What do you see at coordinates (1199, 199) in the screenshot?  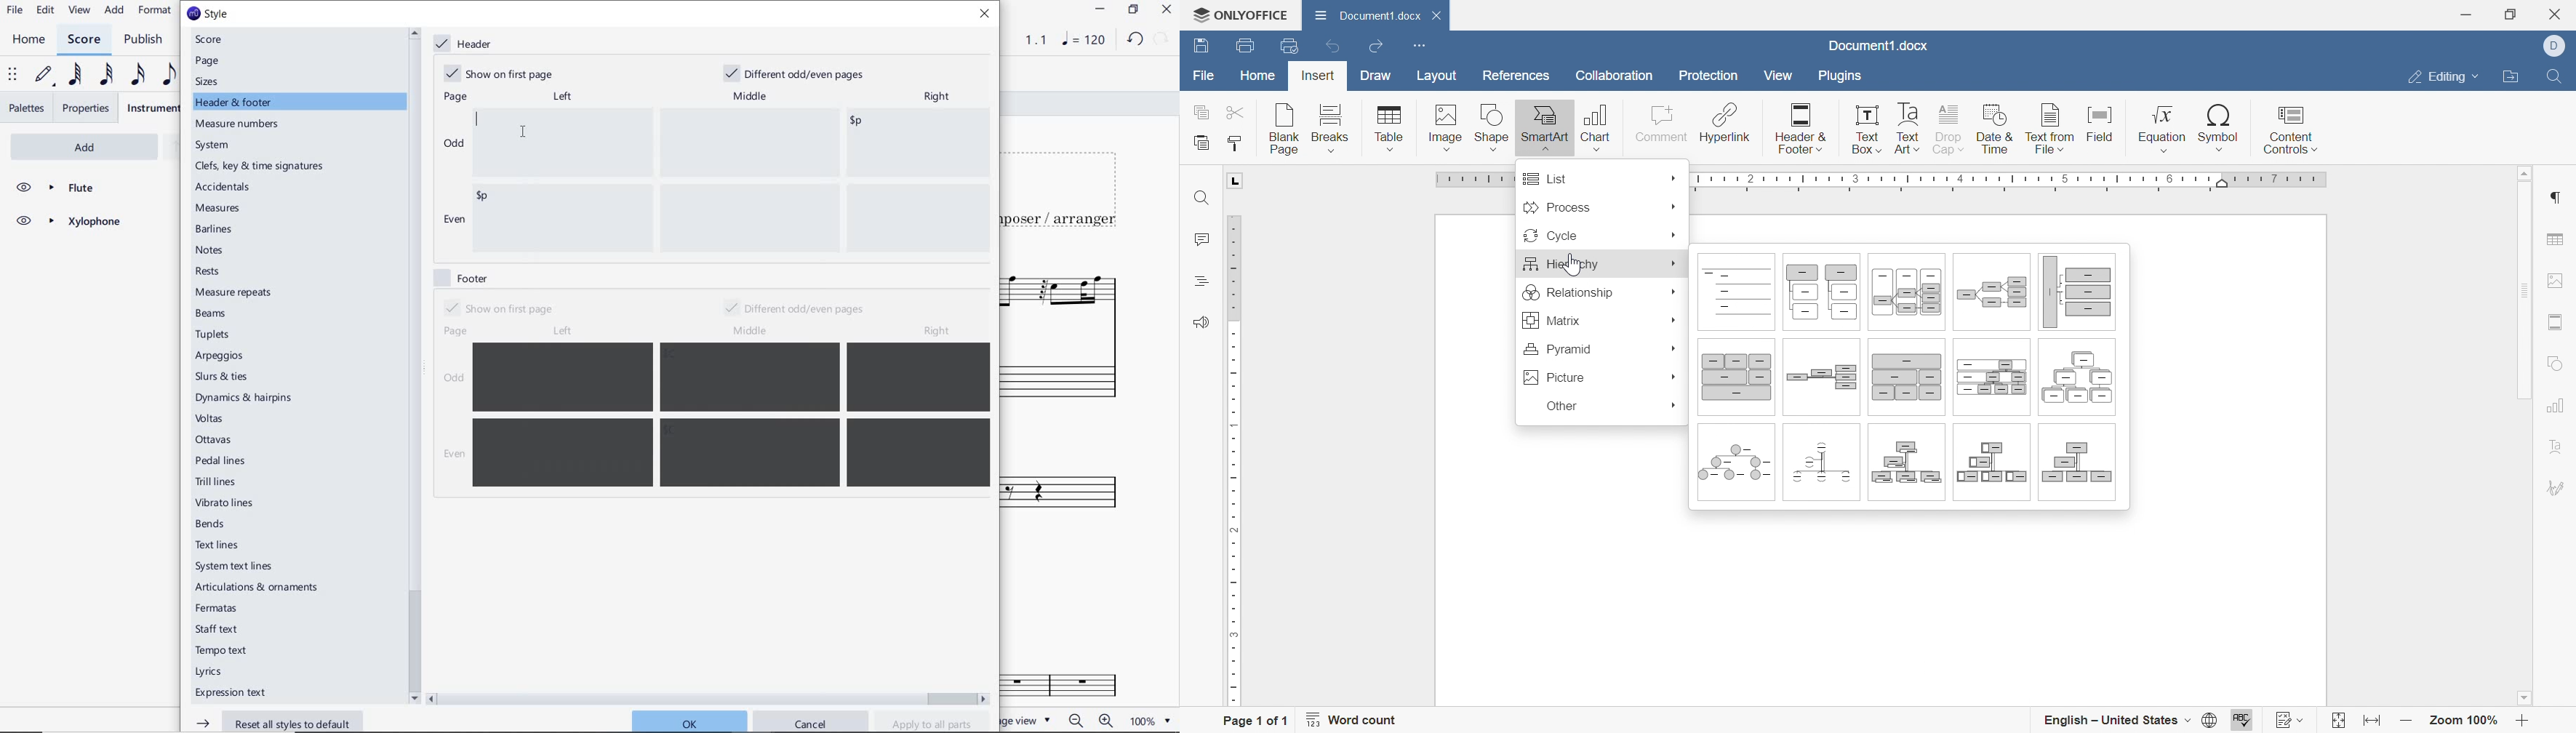 I see `Find` at bounding box center [1199, 199].